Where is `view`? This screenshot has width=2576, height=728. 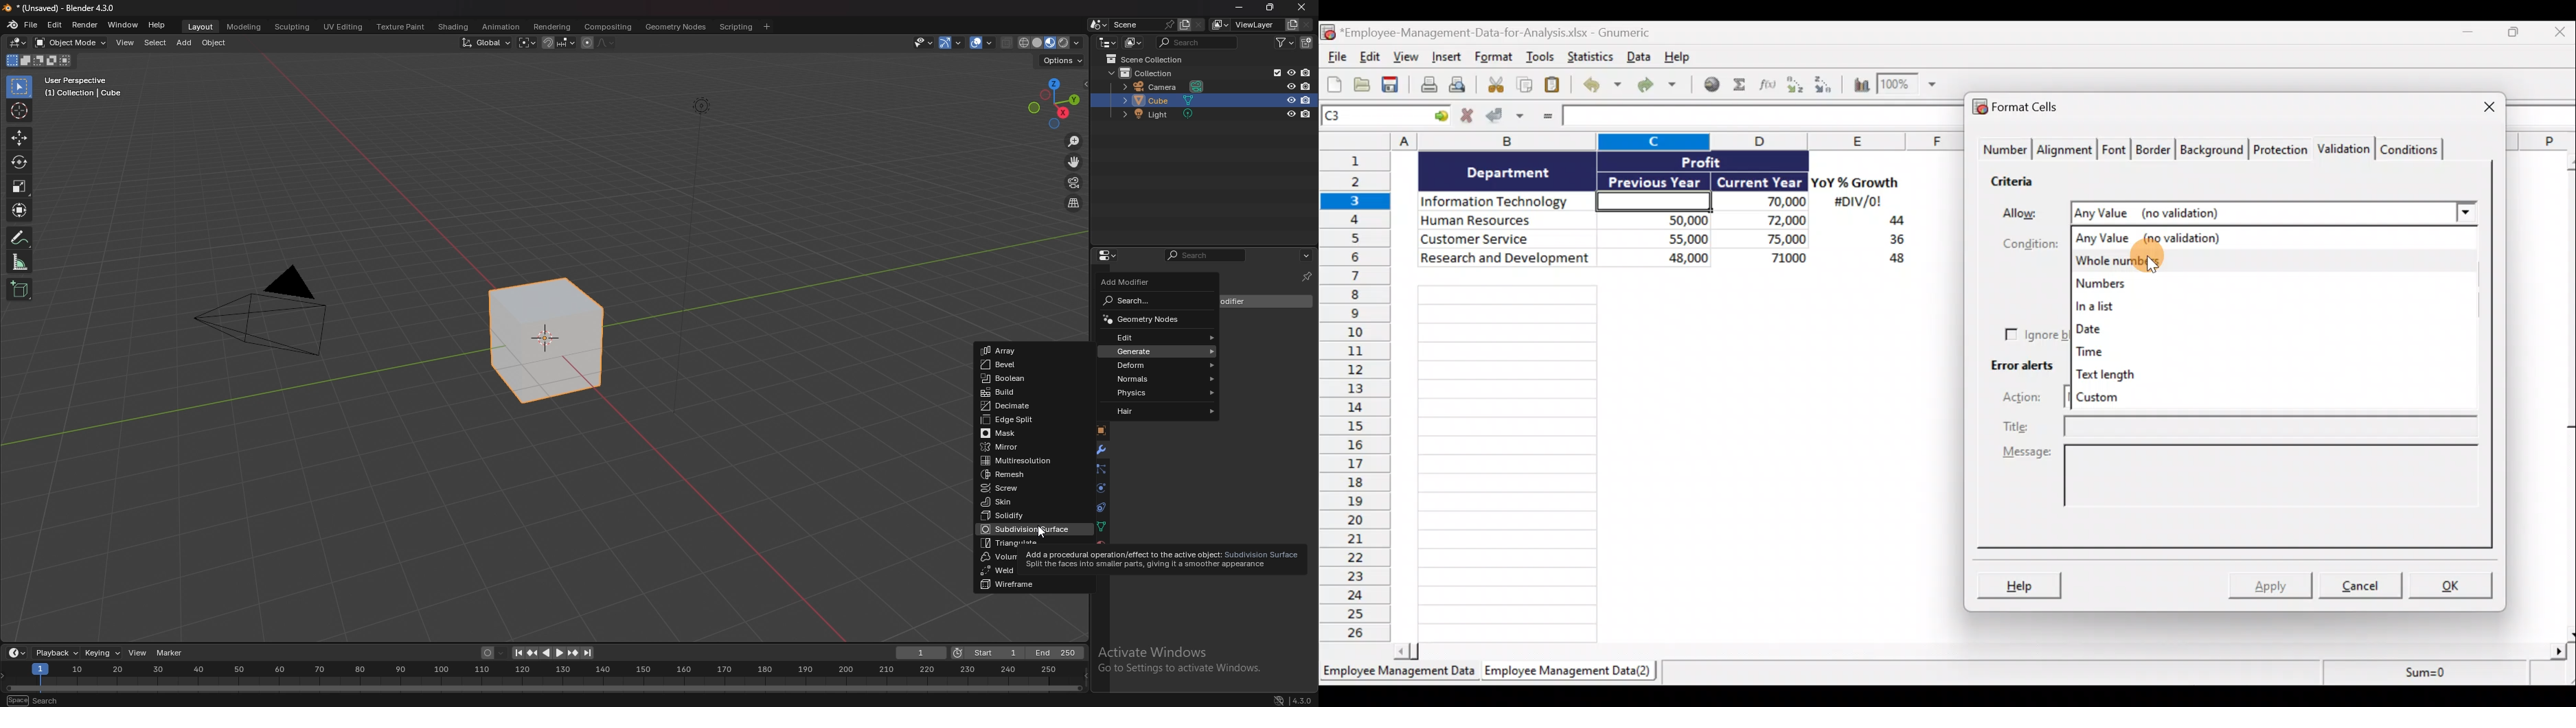 view is located at coordinates (126, 43).